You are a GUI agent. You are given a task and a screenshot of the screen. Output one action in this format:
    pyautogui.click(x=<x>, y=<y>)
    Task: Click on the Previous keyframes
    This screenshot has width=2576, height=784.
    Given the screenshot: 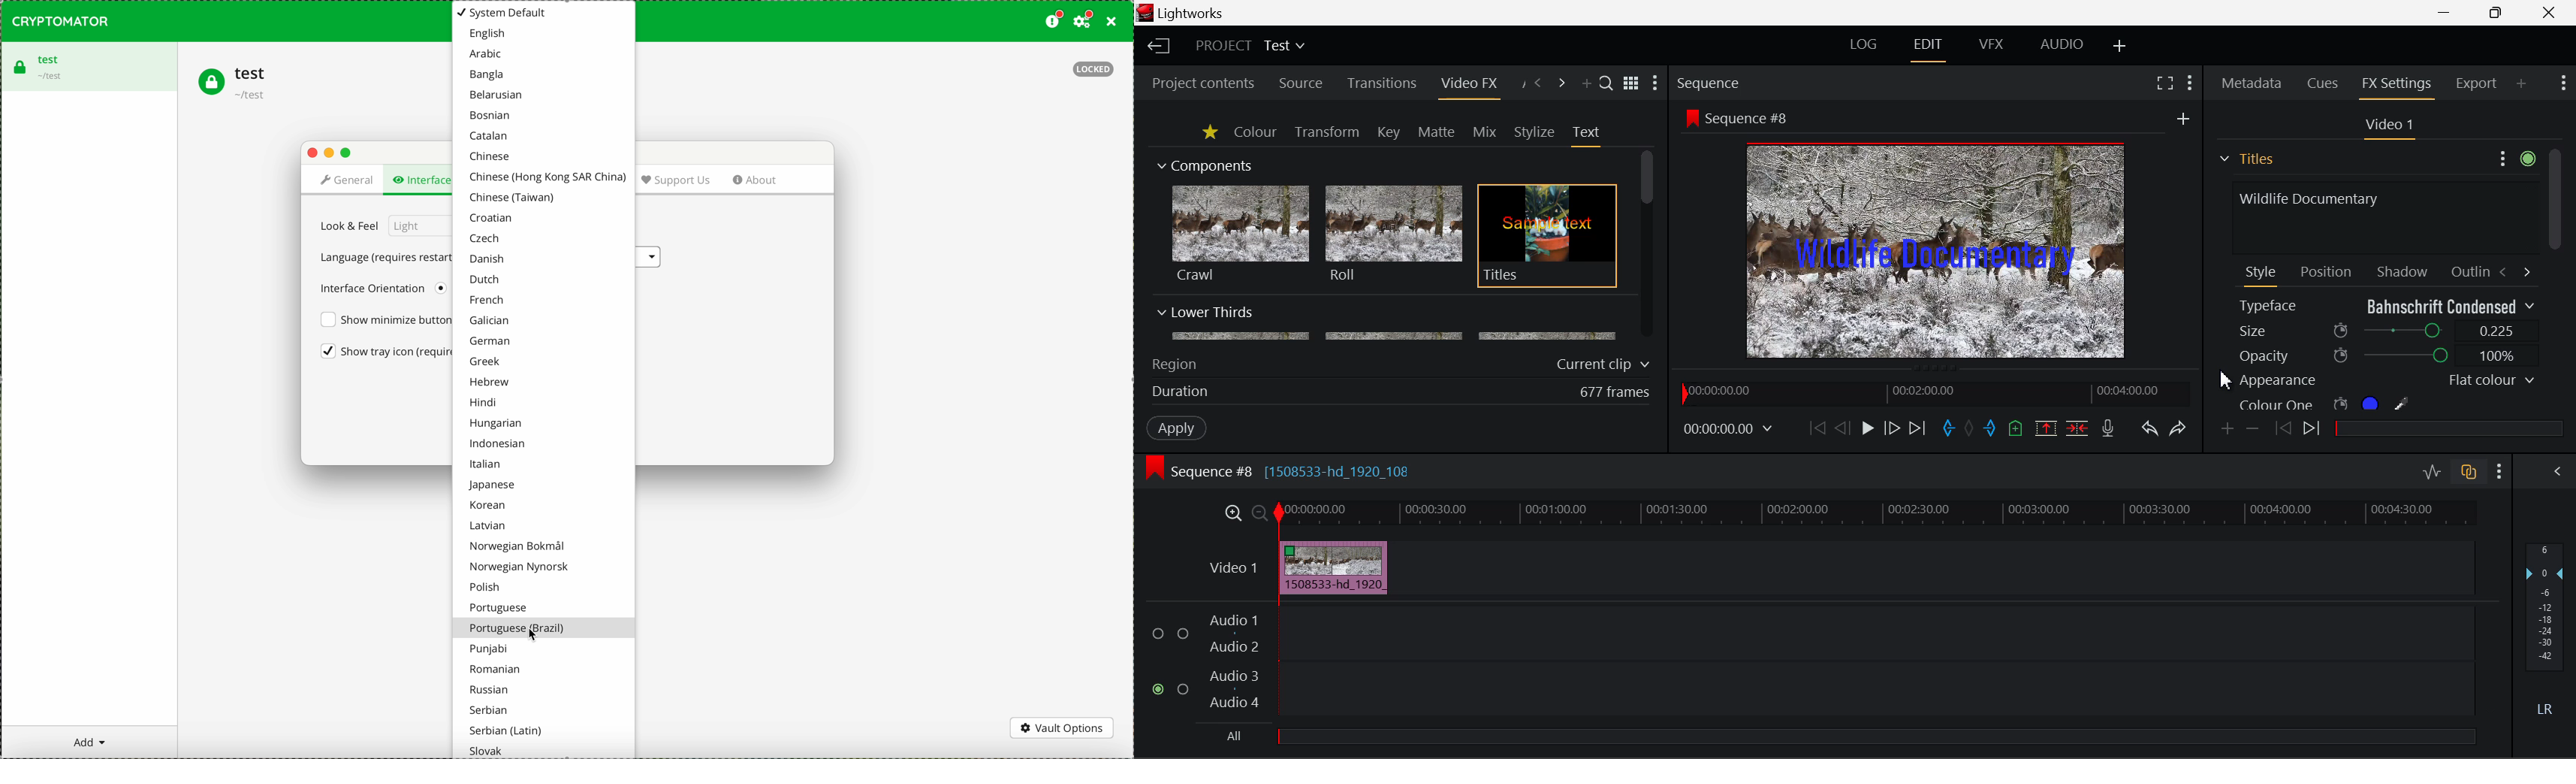 What is the action you would take?
    pyautogui.click(x=2282, y=429)
    